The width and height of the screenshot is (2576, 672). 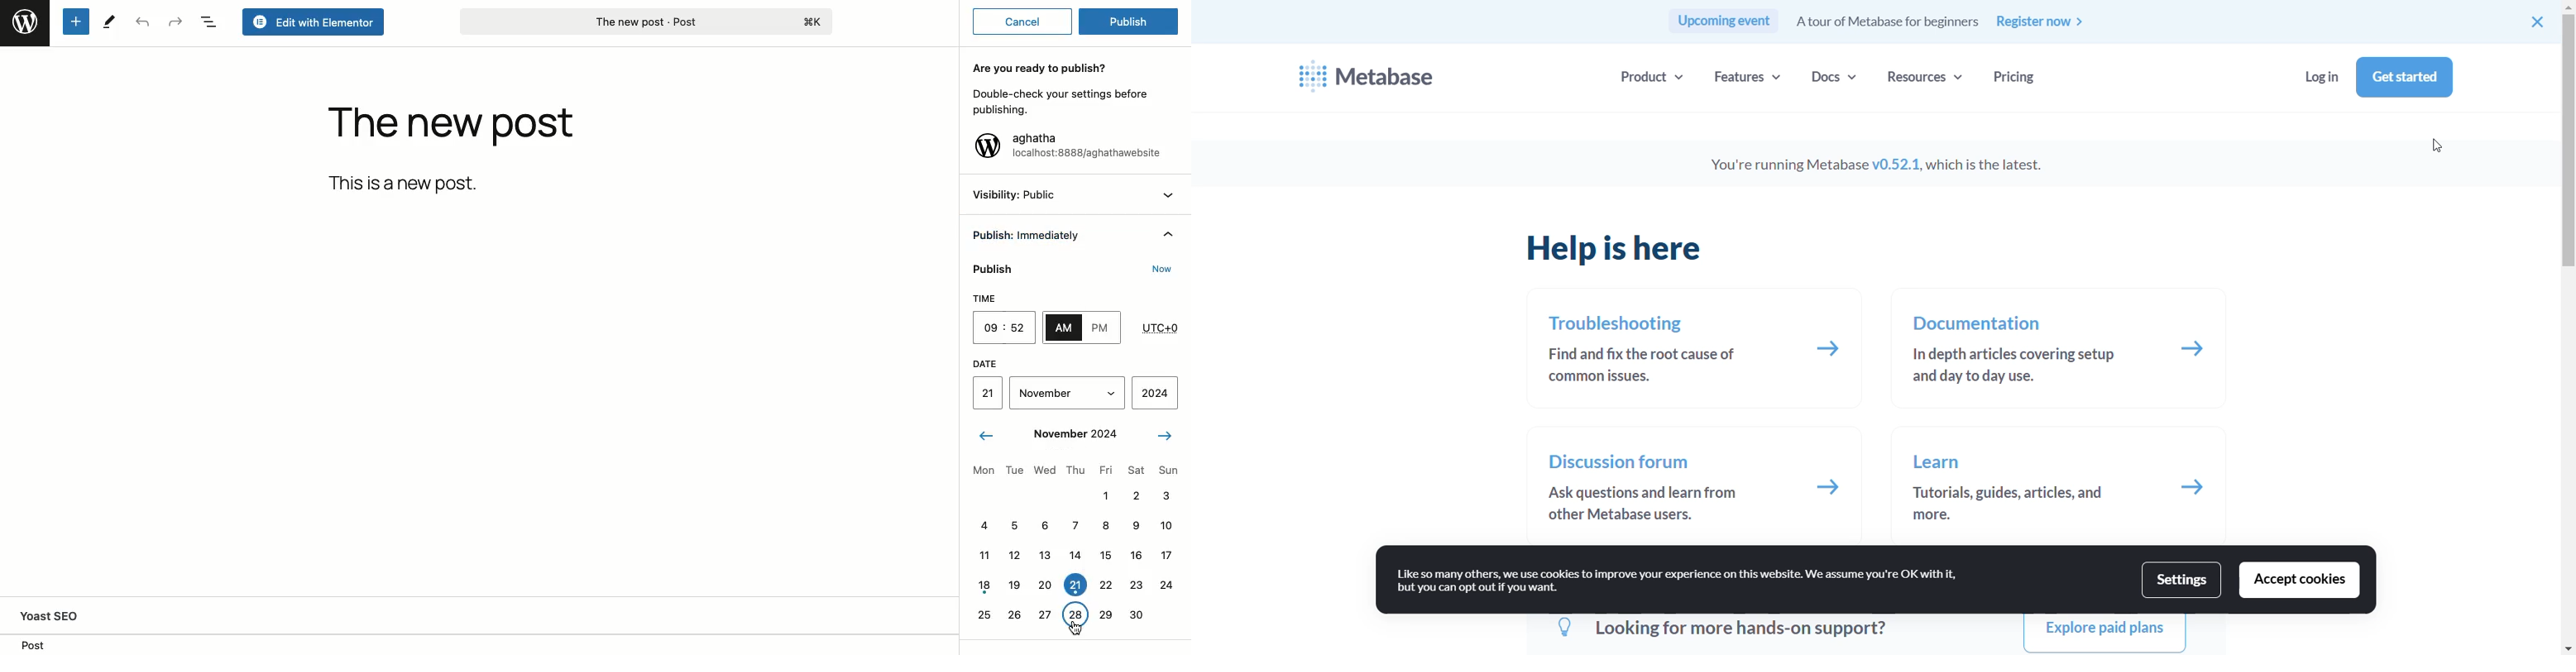 What do you see at coordinates (32, 644) in the screenshot?
I see `Post` at bounding box center [32, 644].